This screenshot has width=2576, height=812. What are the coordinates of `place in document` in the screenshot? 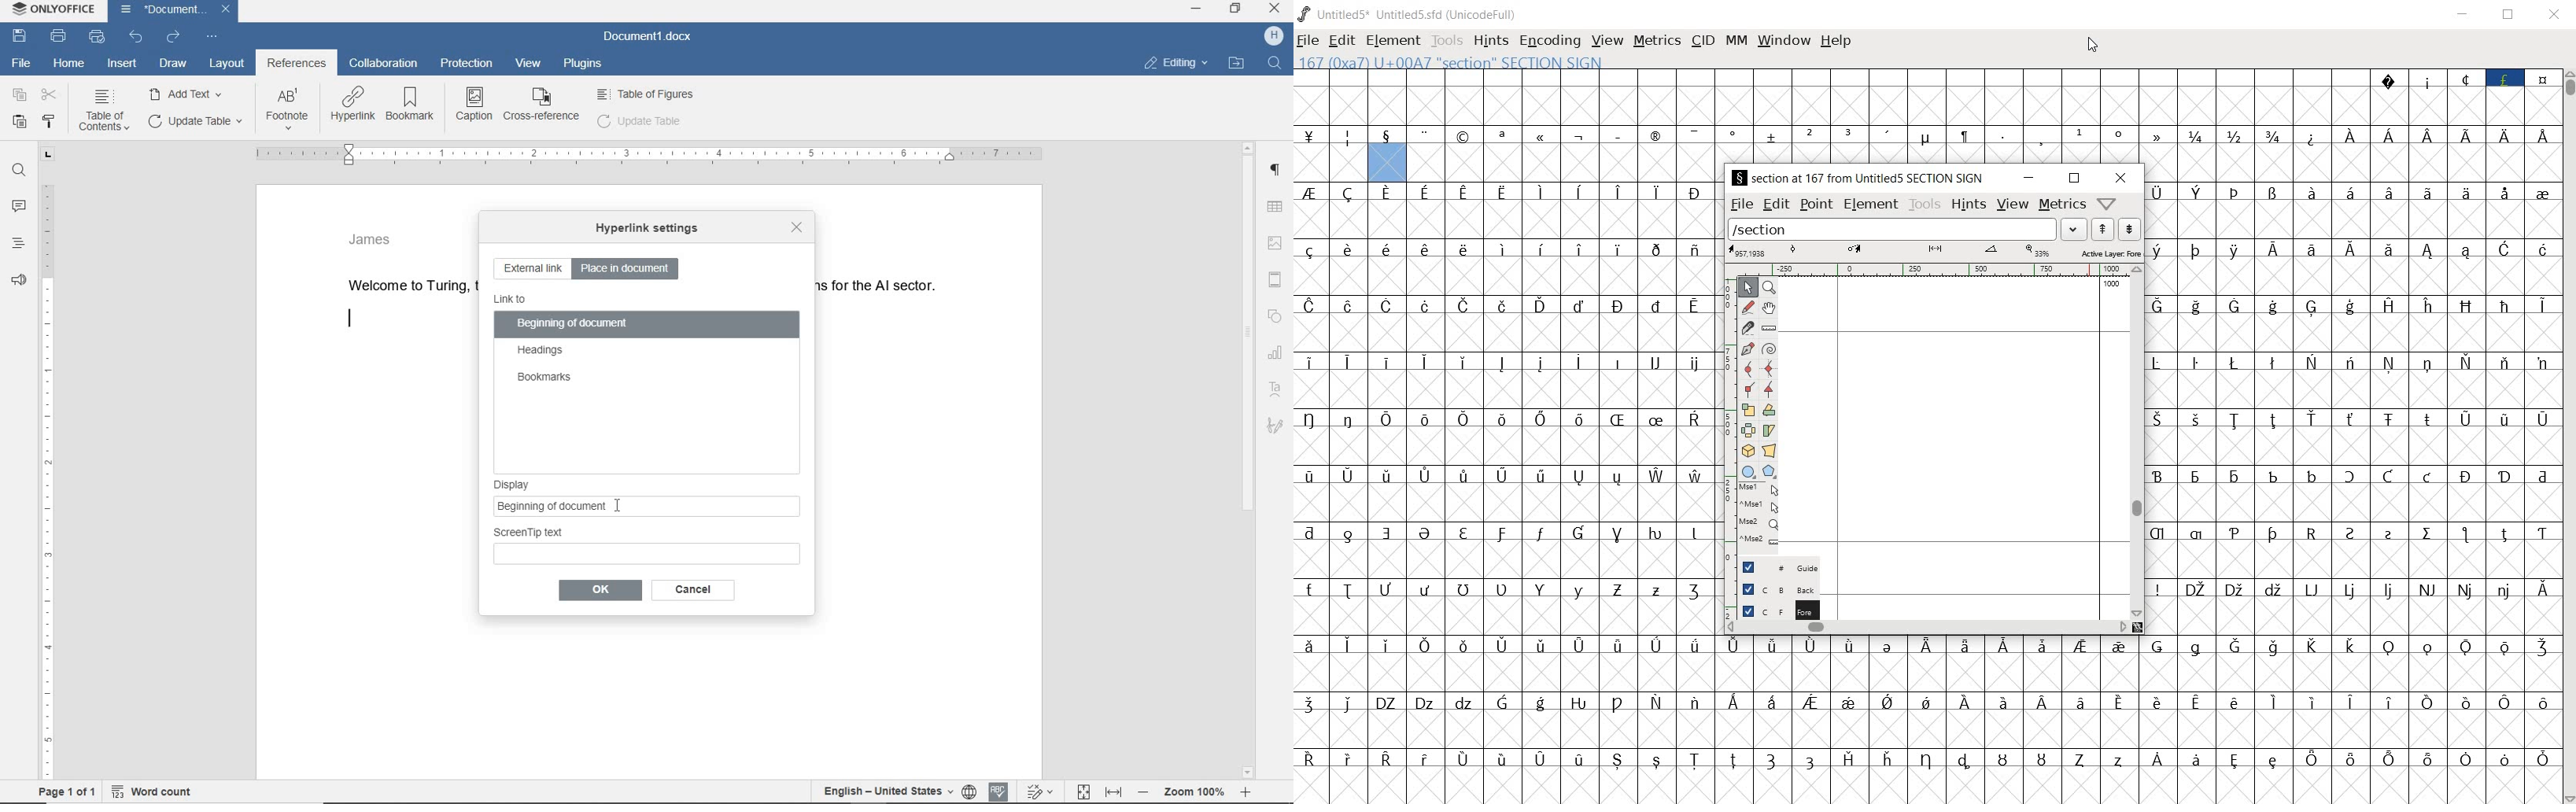 It's located at (629, 268).